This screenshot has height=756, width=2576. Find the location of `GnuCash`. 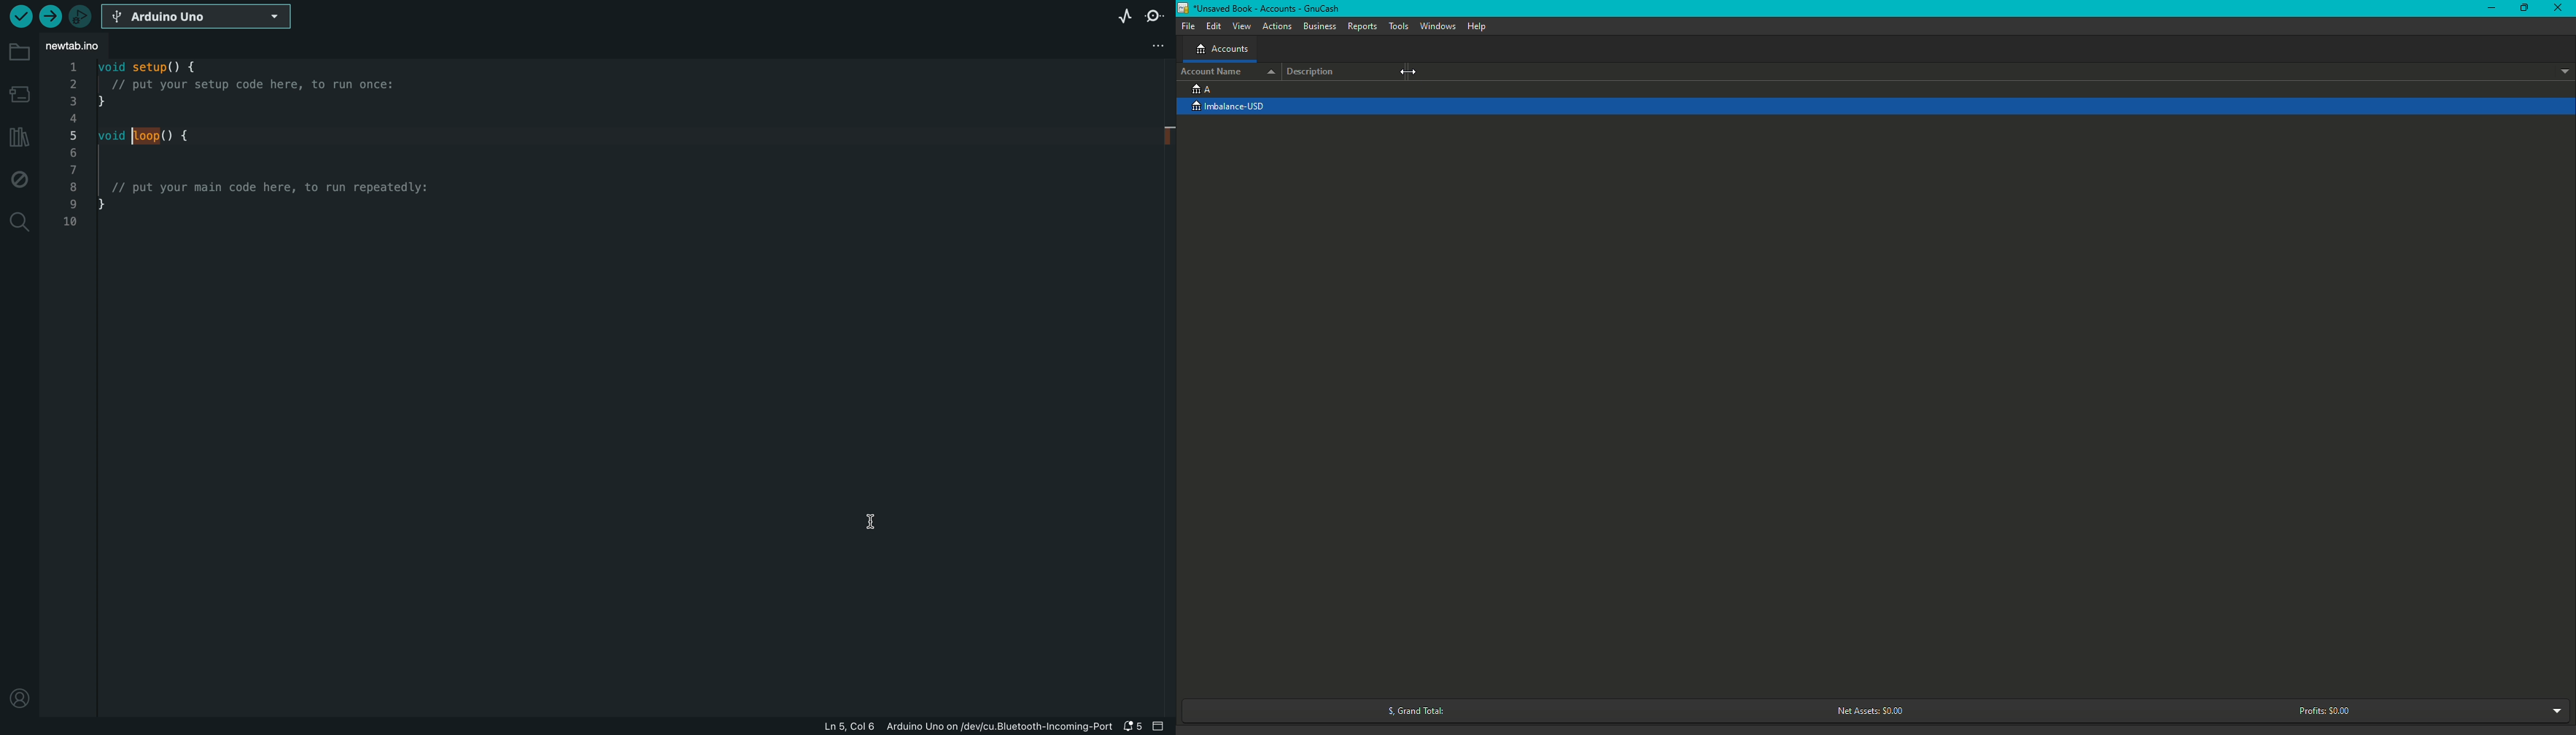

GnuCash is located at coordinates (1262, 10).